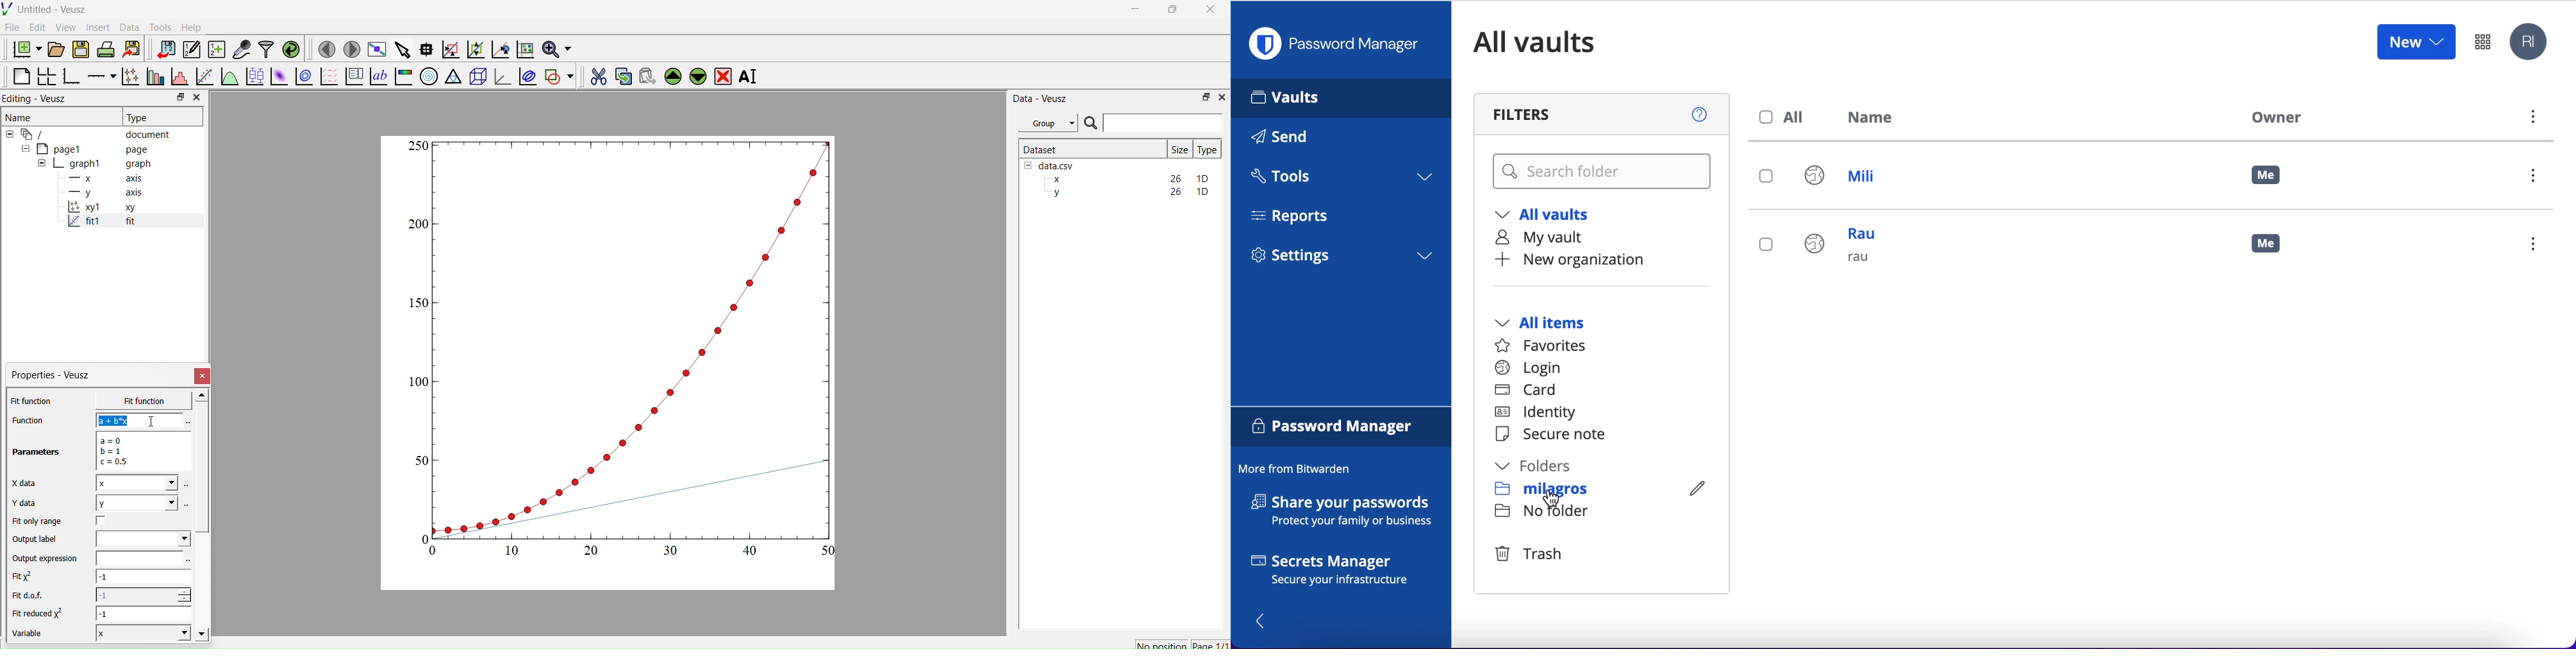 The image size is (2576, 672). What do you see at coordinates (49, 559) in the screenshot?
I see `Output expression` at bounding box center [49, 559].